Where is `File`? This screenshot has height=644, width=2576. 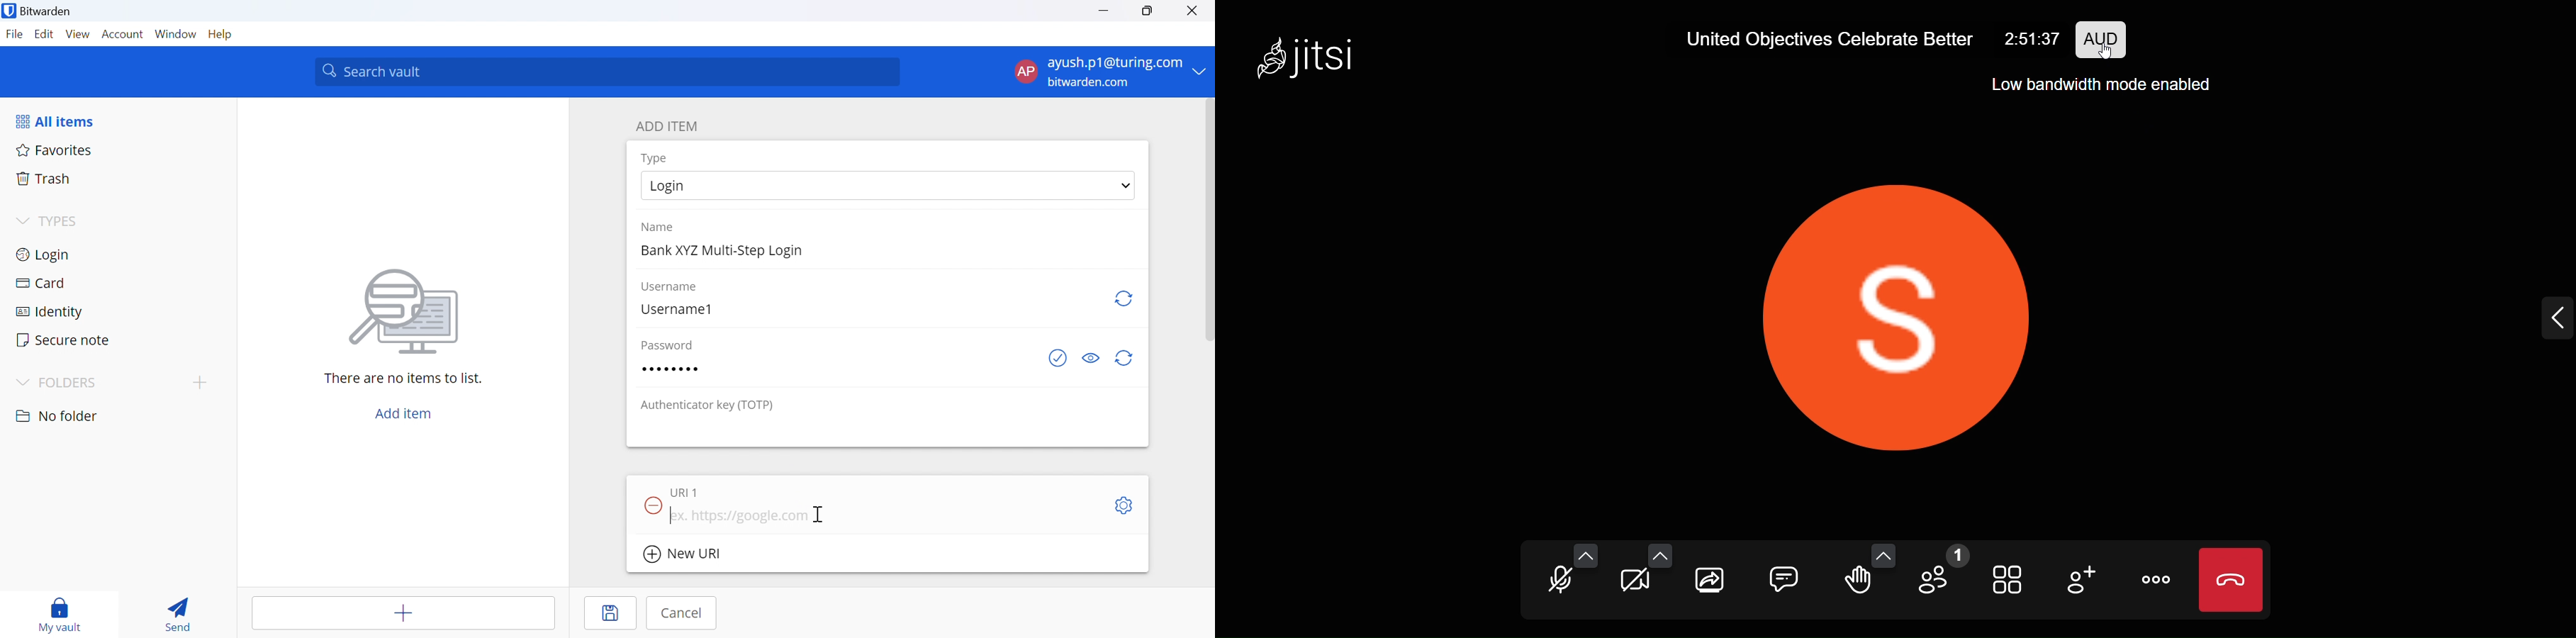
File is located at coordinates (14, 35).